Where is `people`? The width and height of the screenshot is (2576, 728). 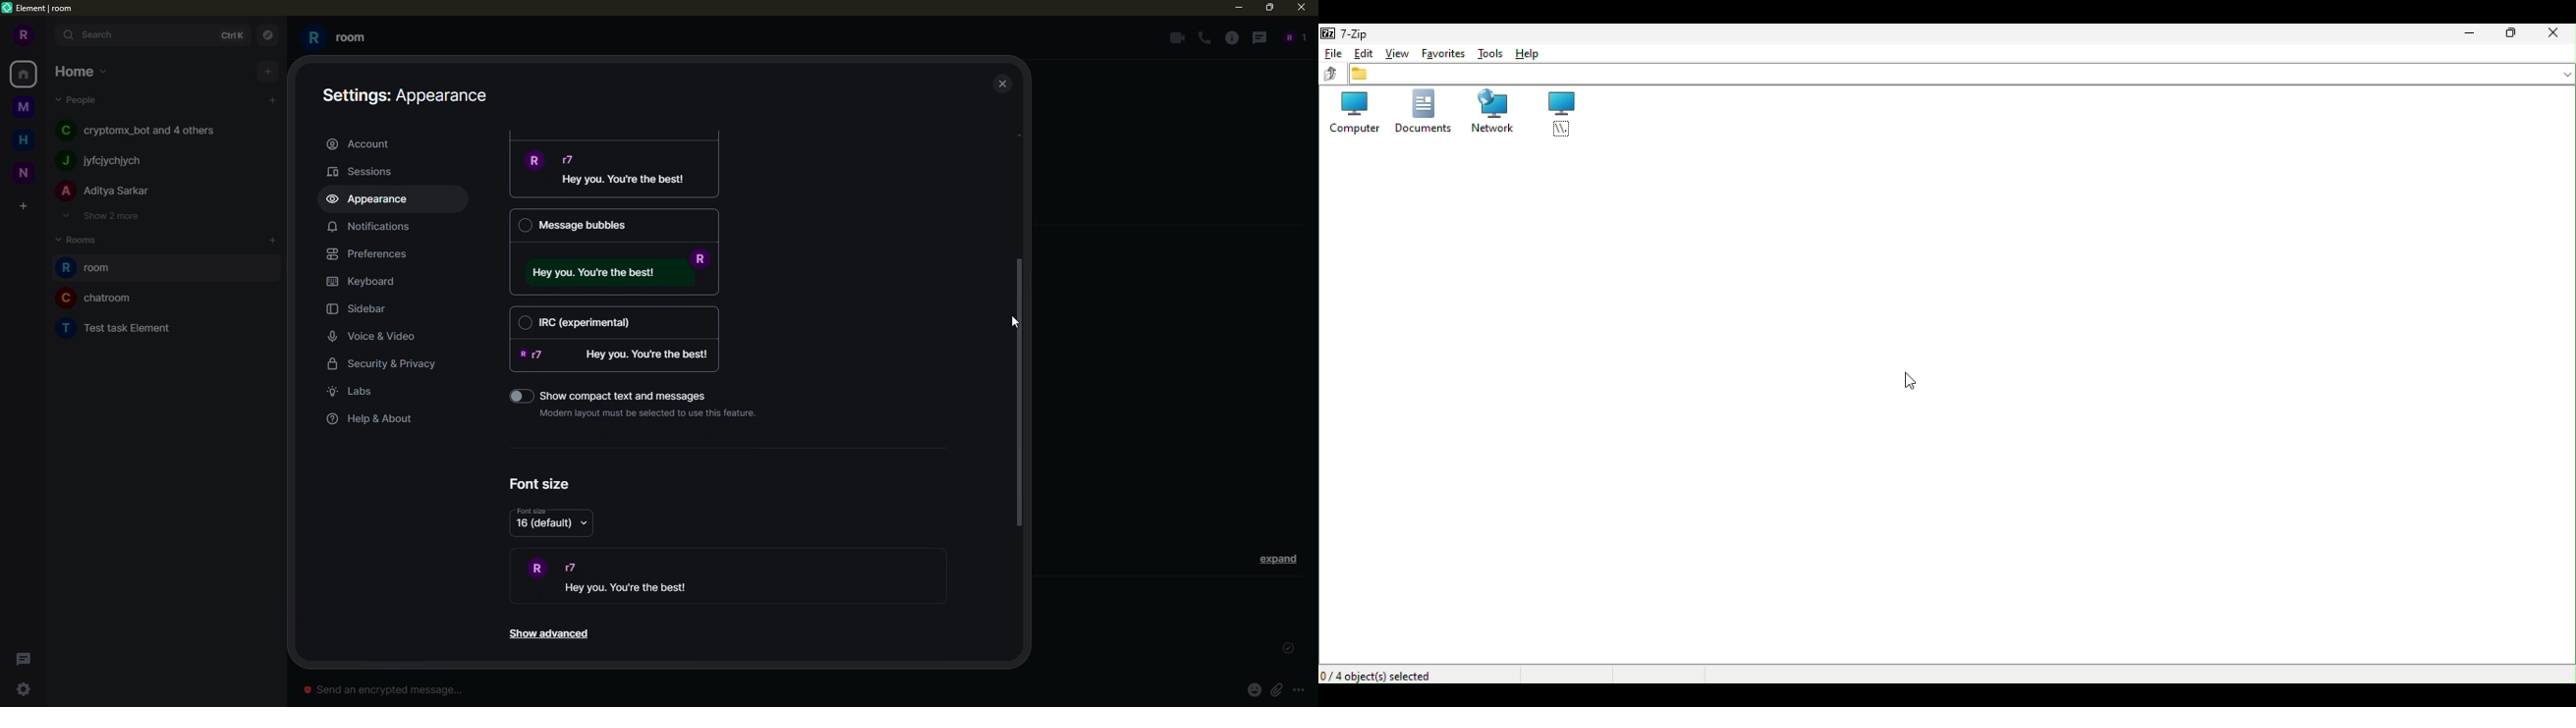
people is located at coordinates (1292, 37).